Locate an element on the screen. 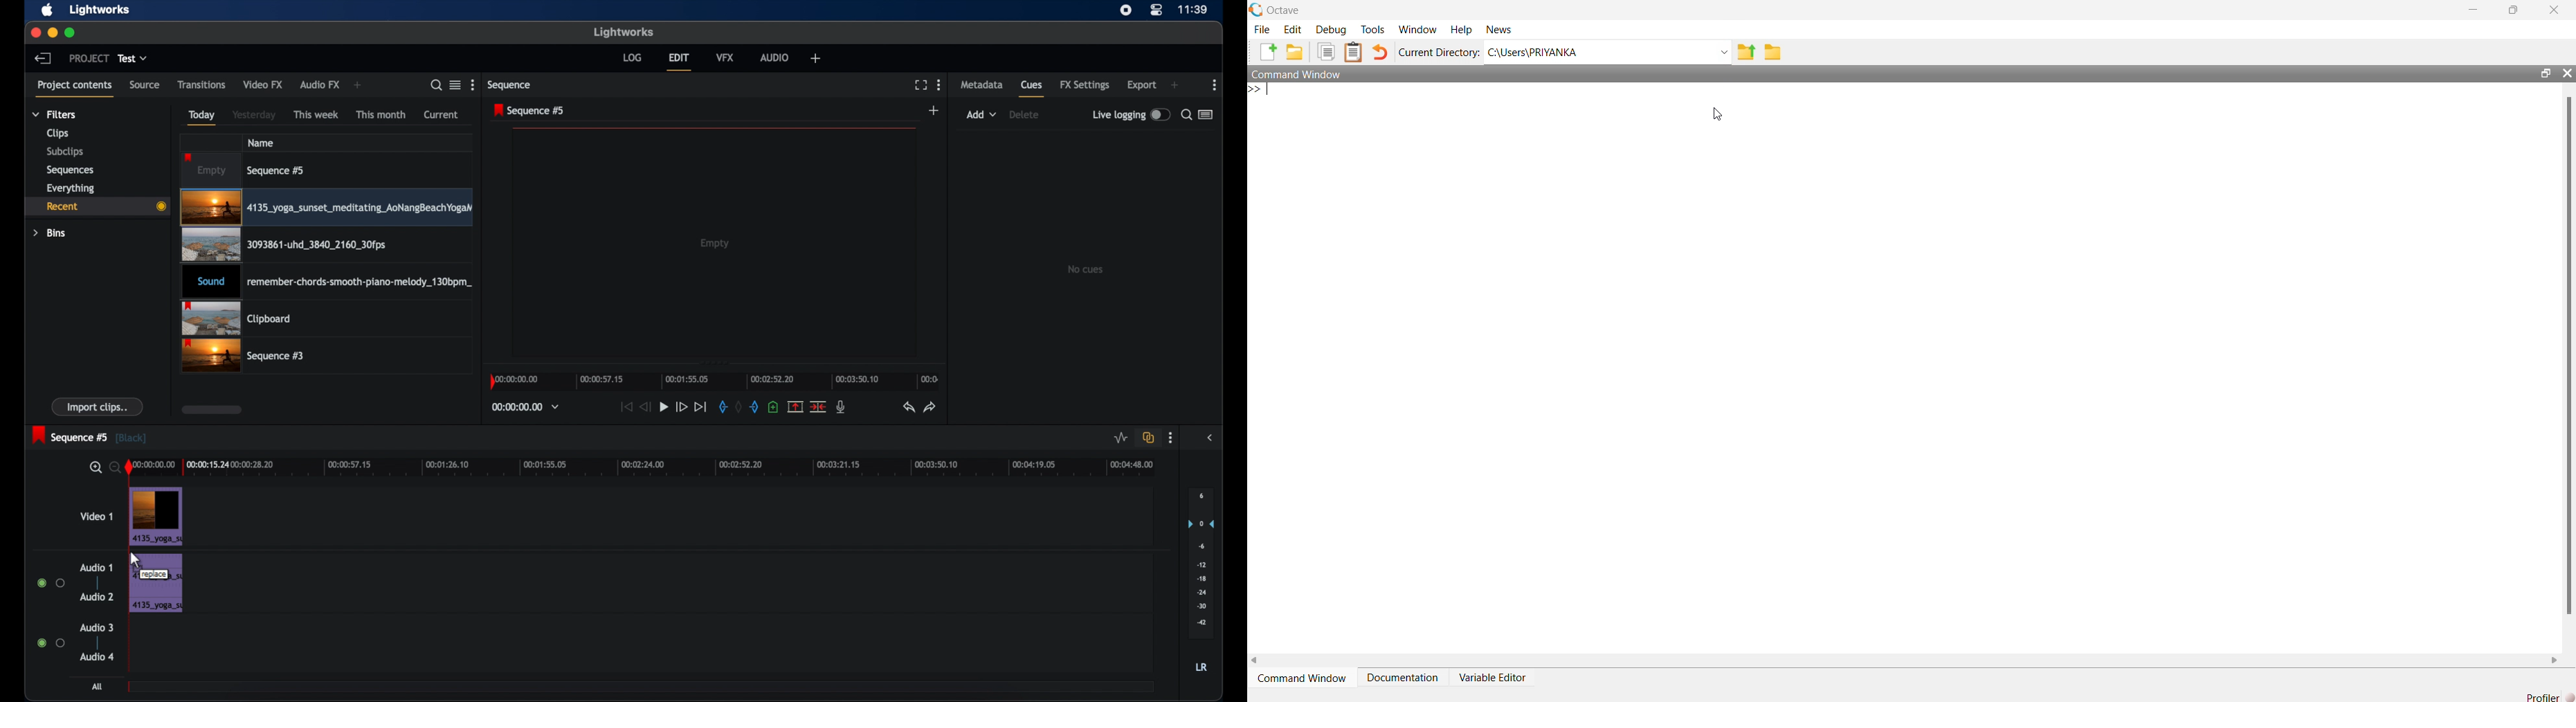 The height and width of the screenshot is (728, 2576). , Octave is located at coordinates (1278, 8).